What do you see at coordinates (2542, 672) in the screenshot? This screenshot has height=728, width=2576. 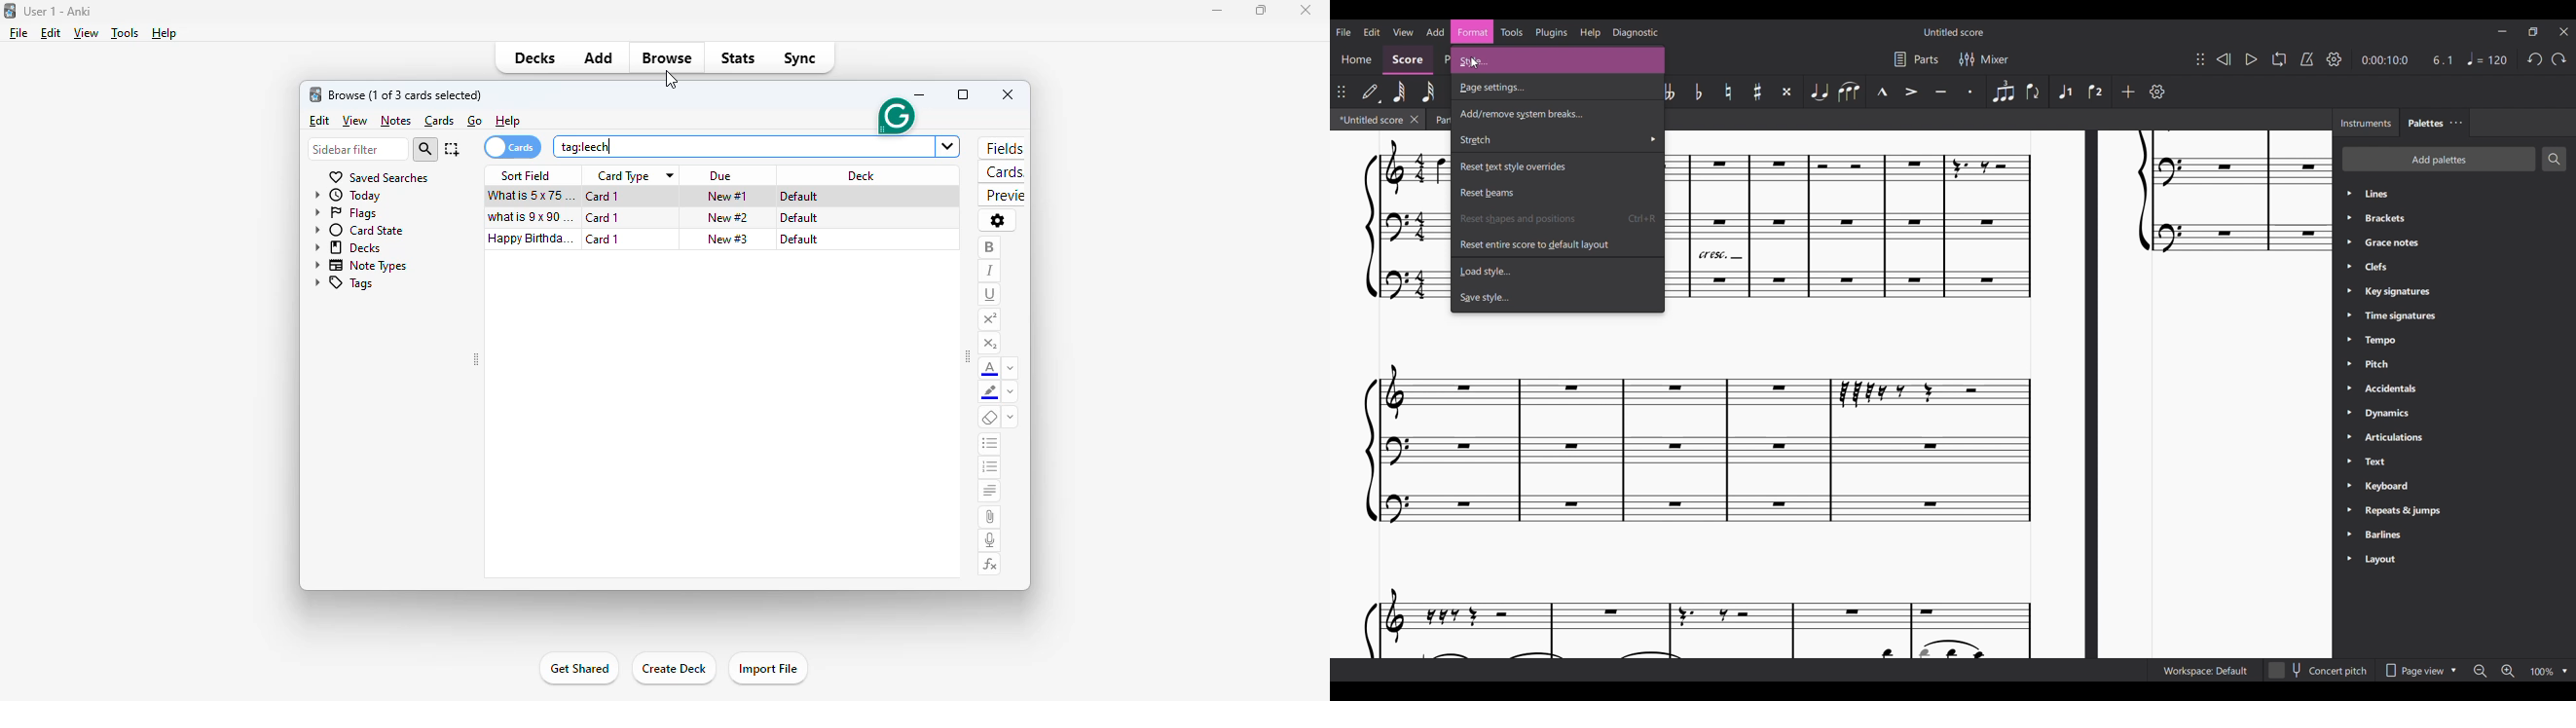 I see `Current zoom factor` at bounding box center [2542, 672].